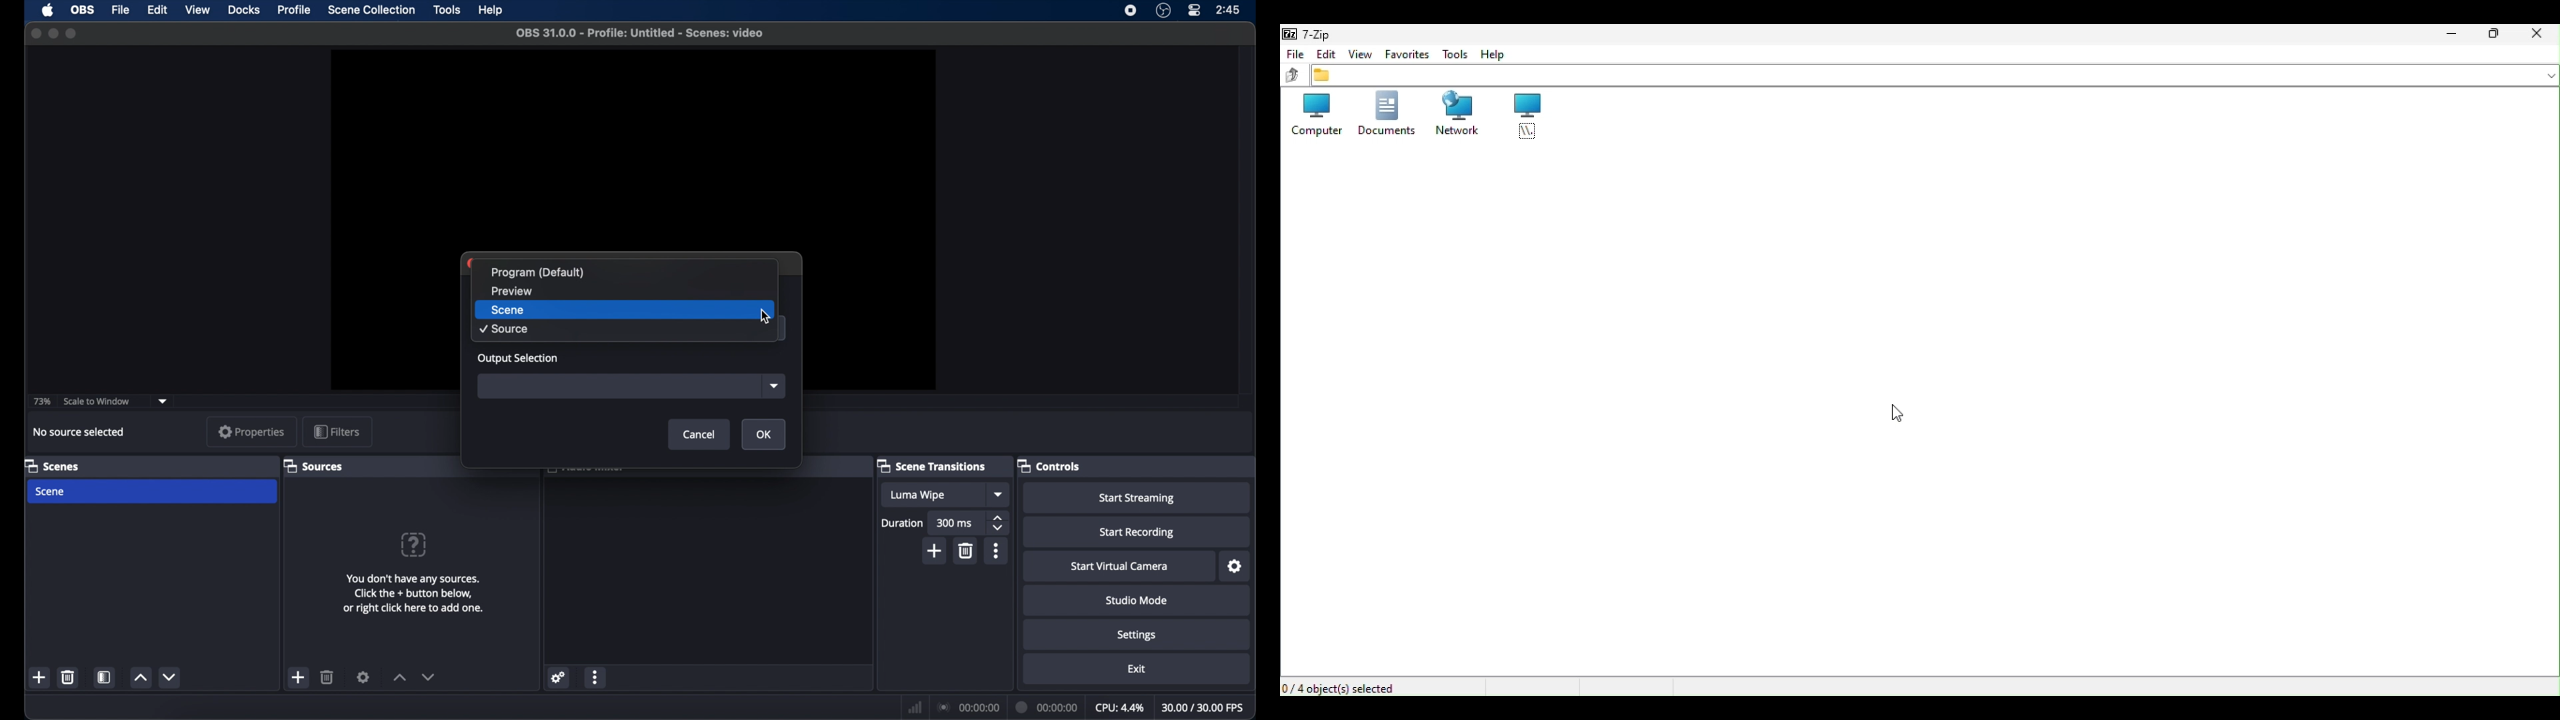 This screenshot has width=2576, height=728. Describe the element at coordinates (999, 494) in the screenshot. I see `dropdown` at that location.